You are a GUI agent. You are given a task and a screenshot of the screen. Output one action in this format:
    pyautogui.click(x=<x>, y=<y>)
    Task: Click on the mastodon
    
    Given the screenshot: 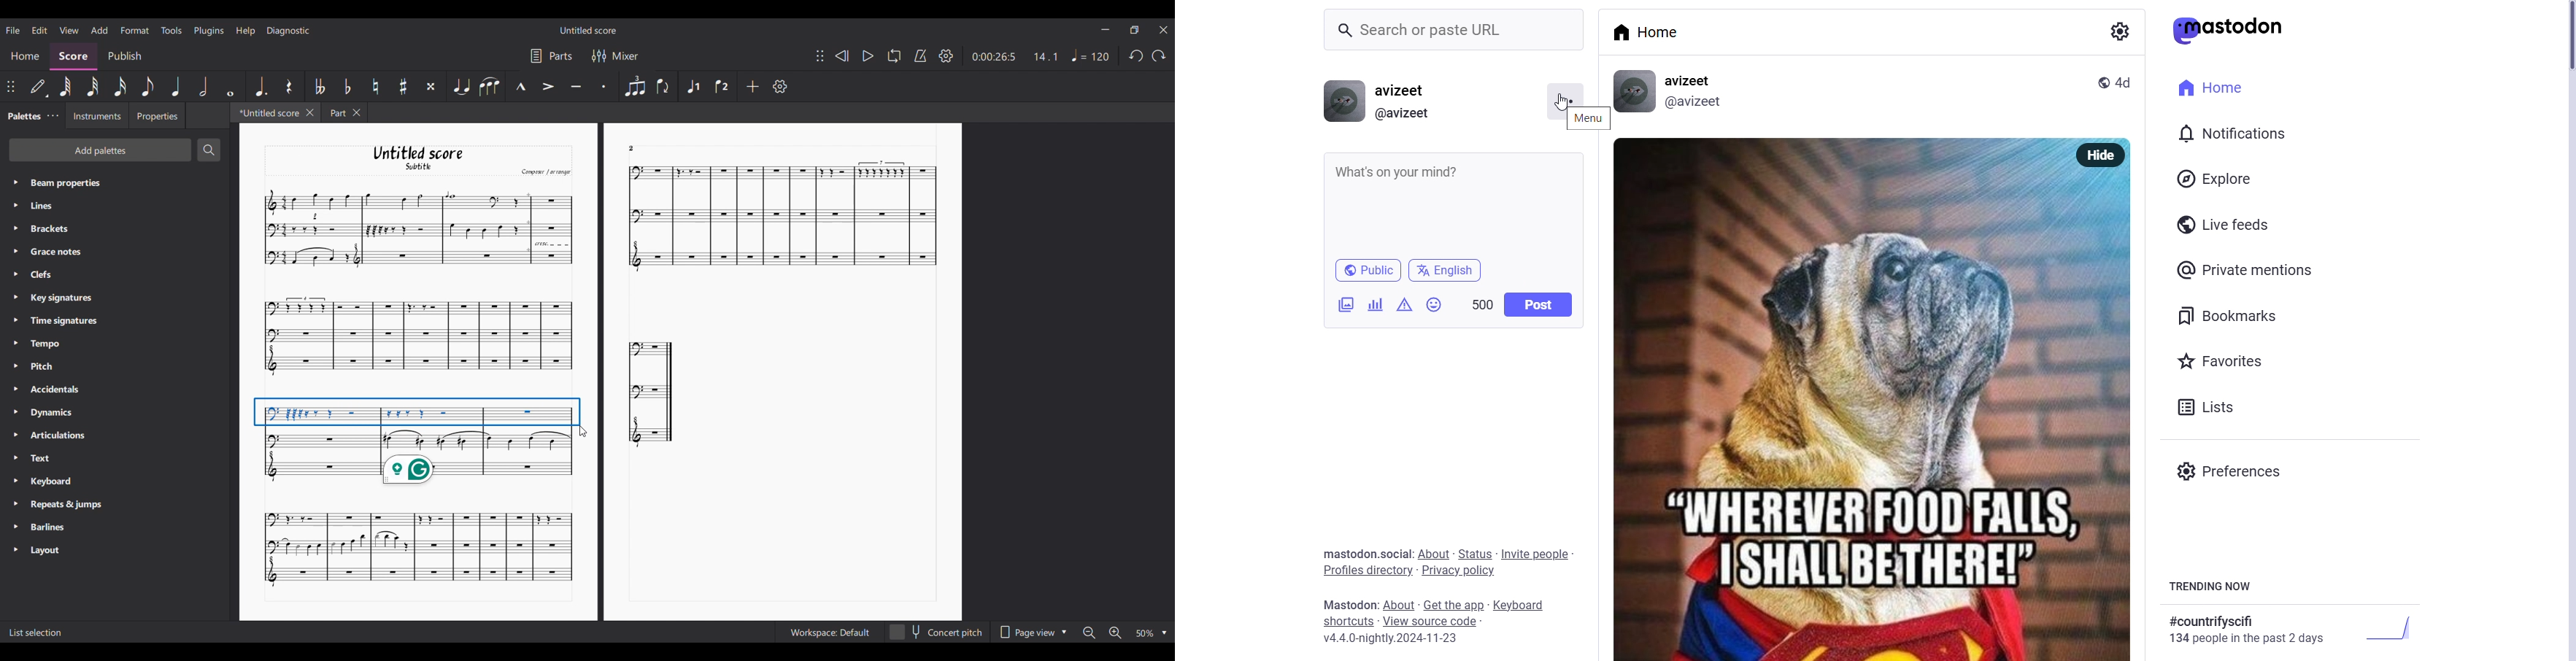 What is the action you would take?
    pyautogui.click(x=2230, y=31)
    